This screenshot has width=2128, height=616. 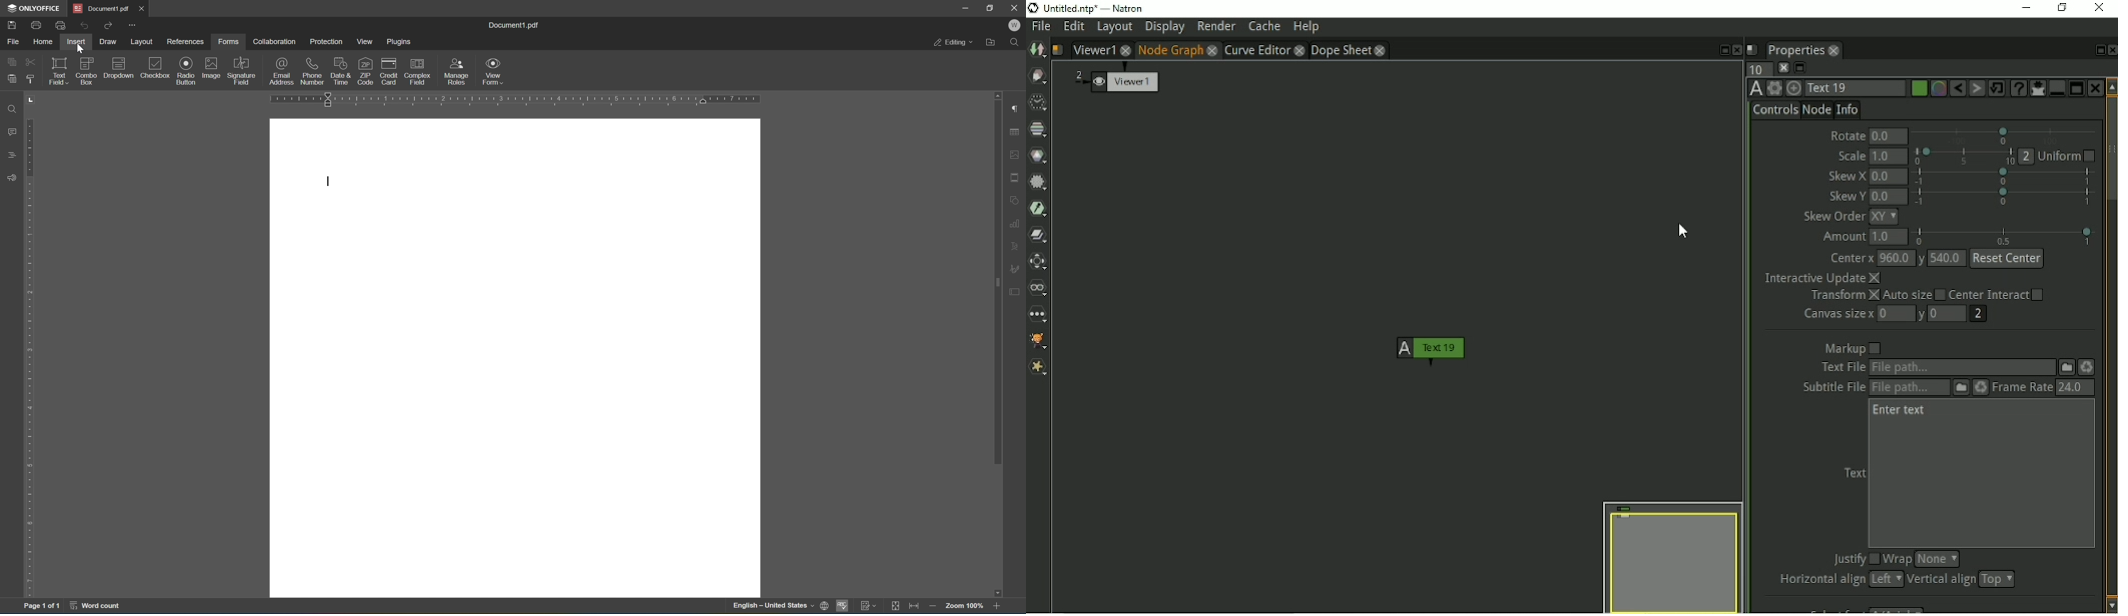 What do you see at coordinates (11, 81) in the screenshot?
I see `paste` at bounding box center [11, 81].